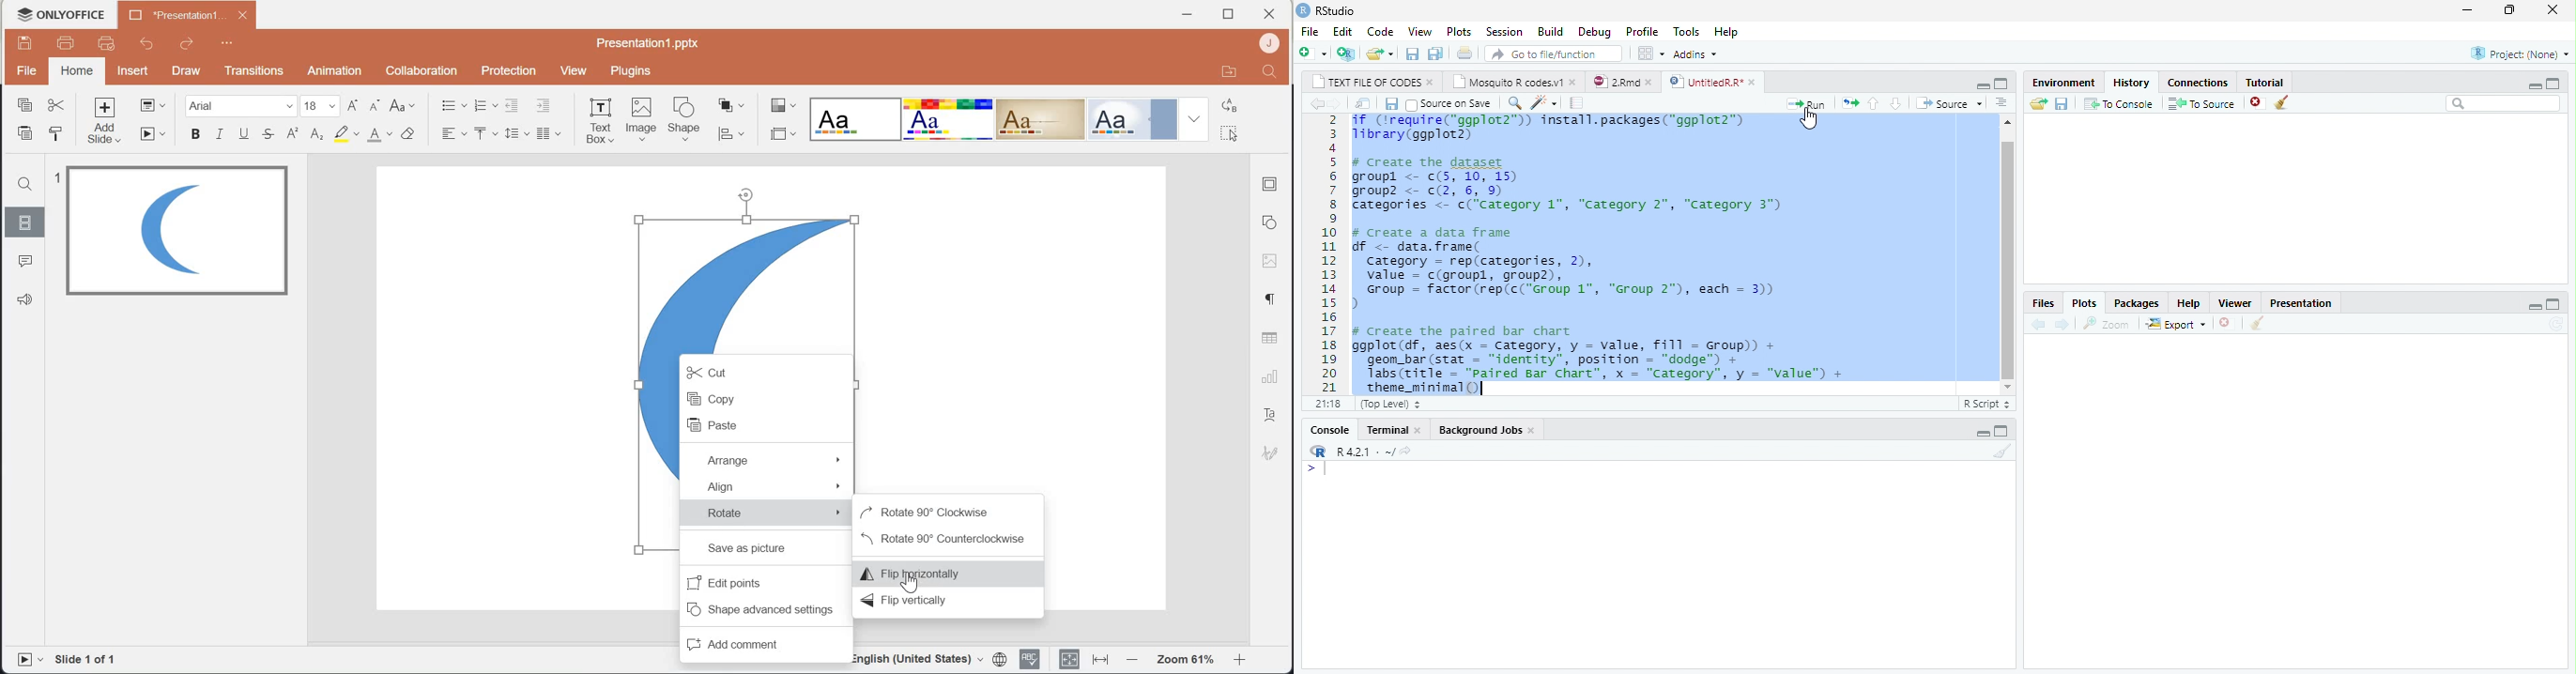 The image size is (2576, 700). I want to click on go back, so click(1313, 103).